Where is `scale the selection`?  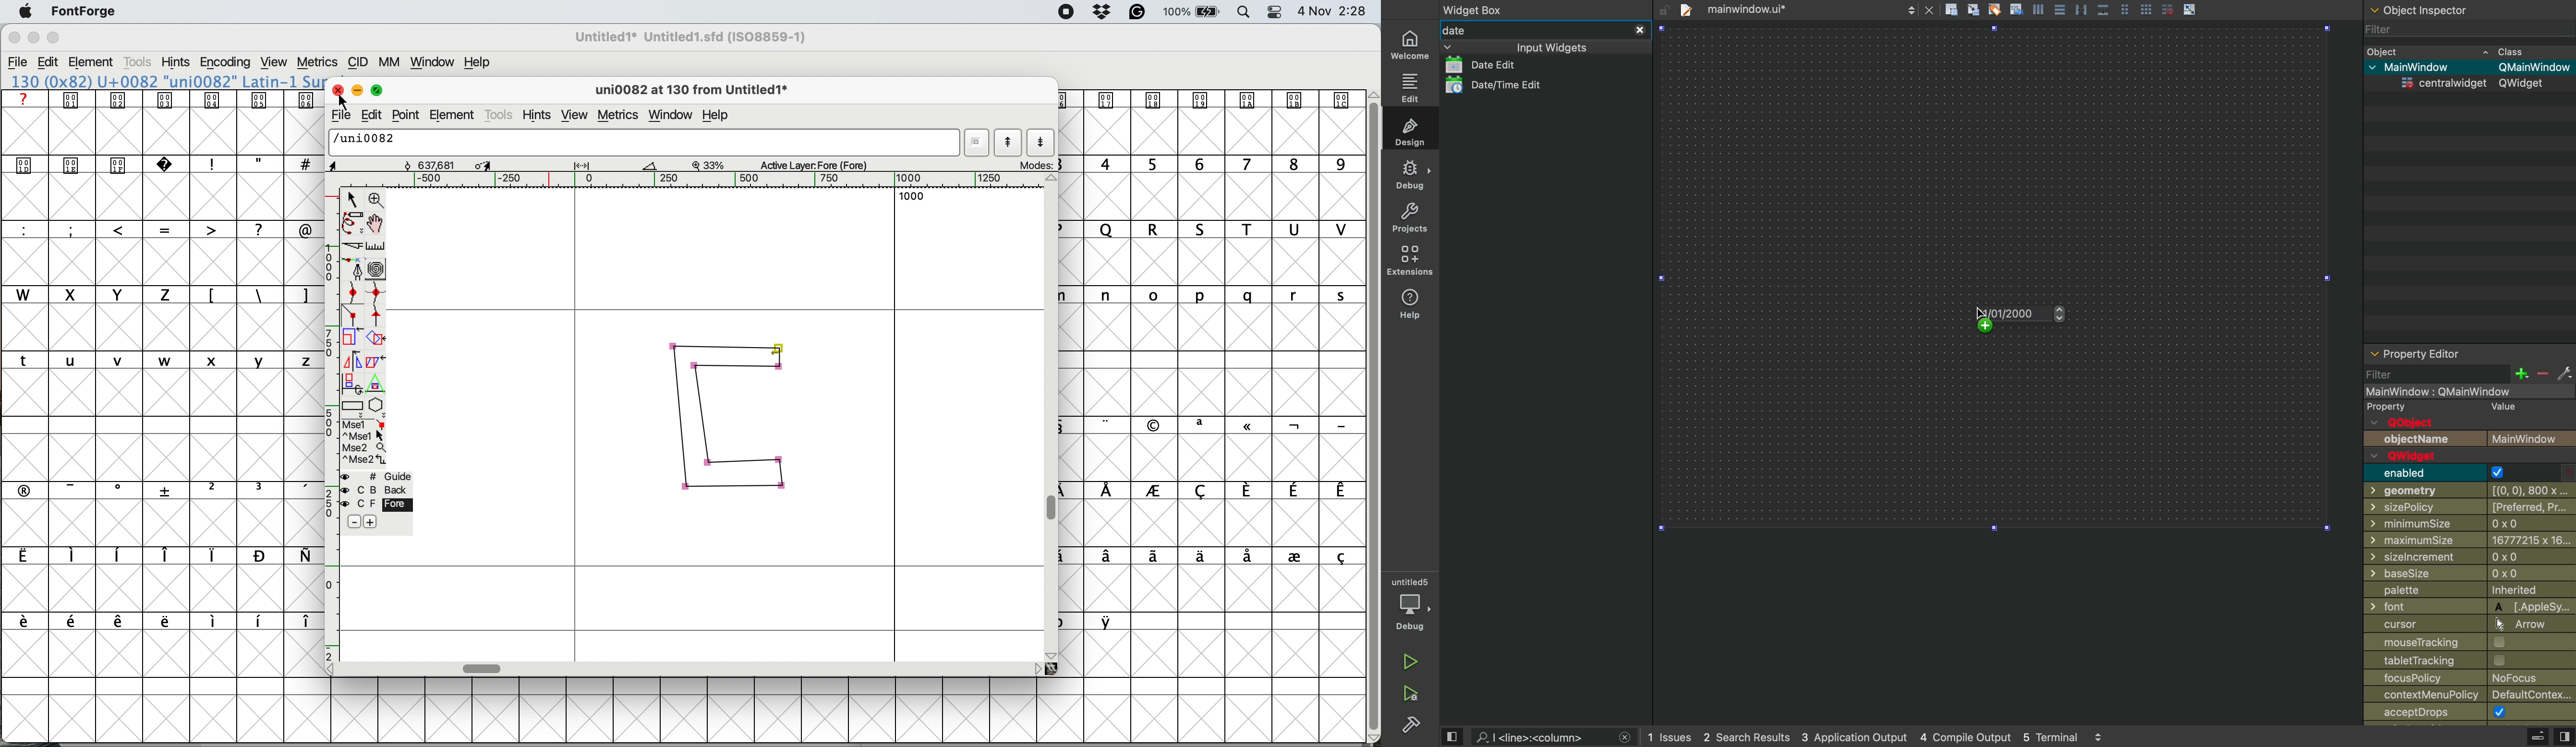
scale the selection is located at coordinates (353, 339).